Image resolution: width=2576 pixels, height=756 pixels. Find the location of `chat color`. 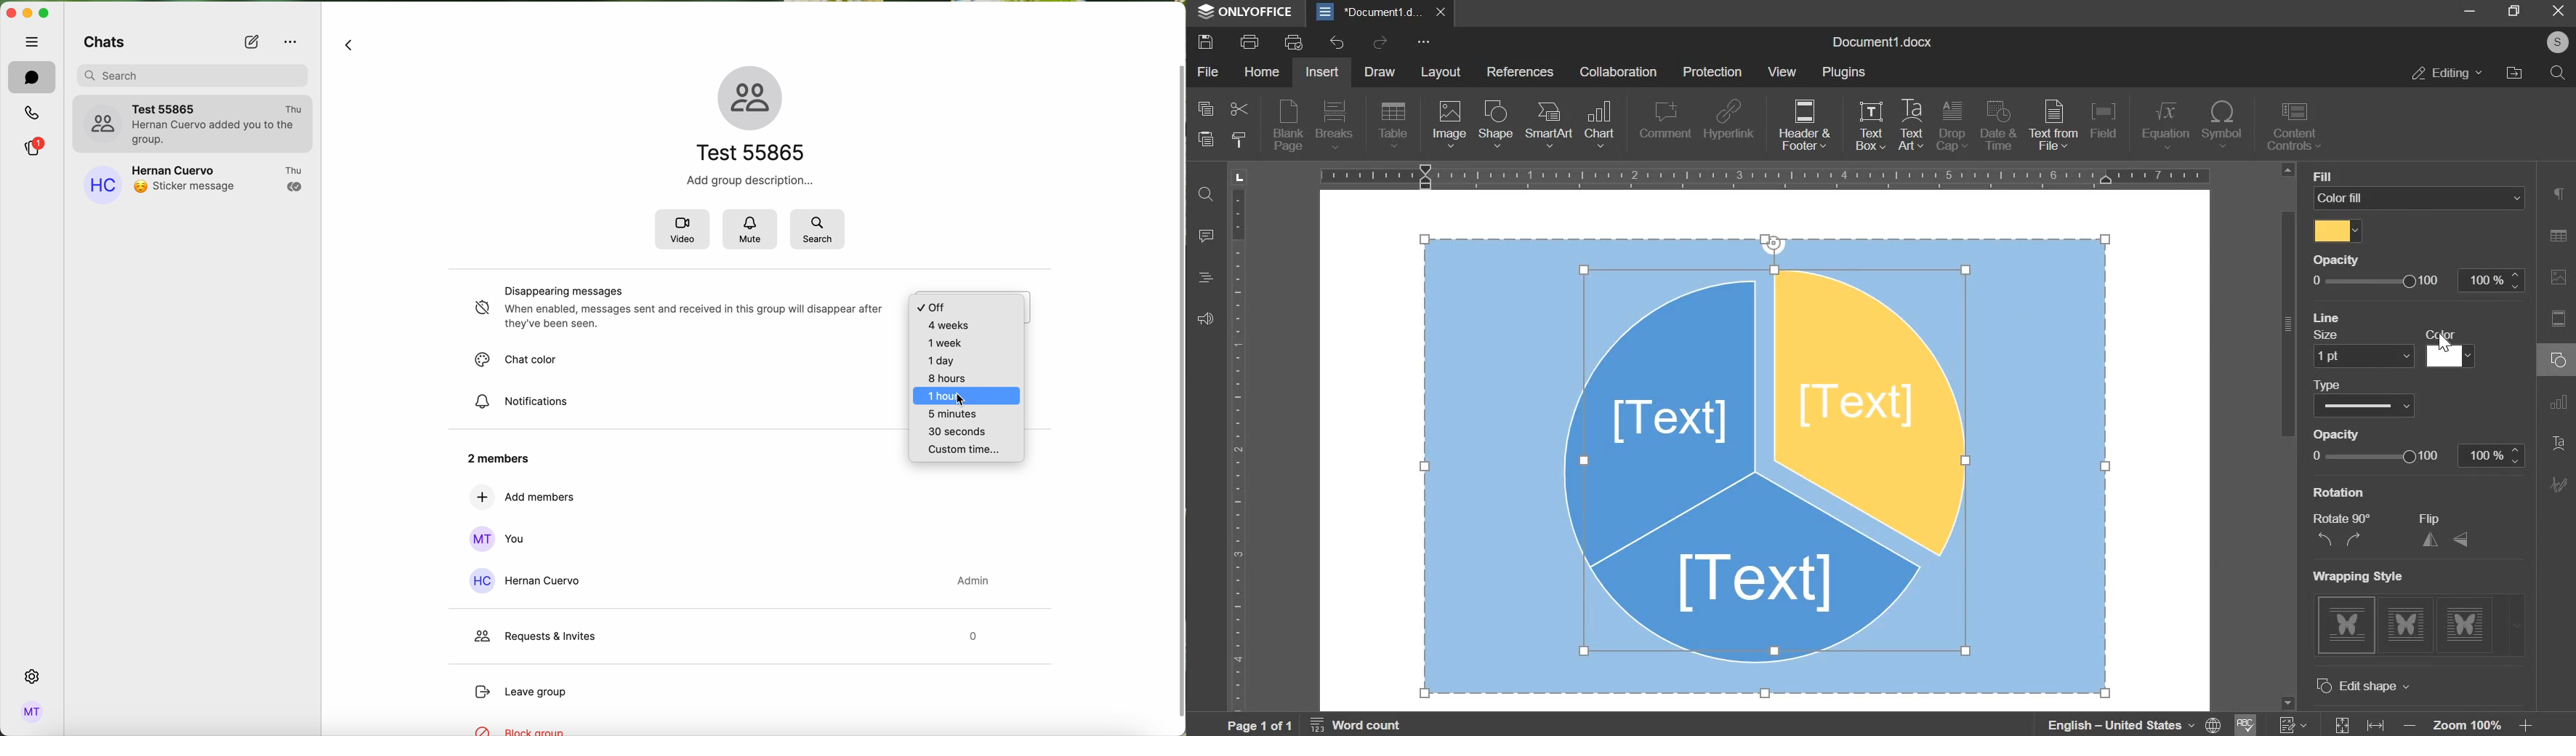

chat color is located at coordinates (519, 360).